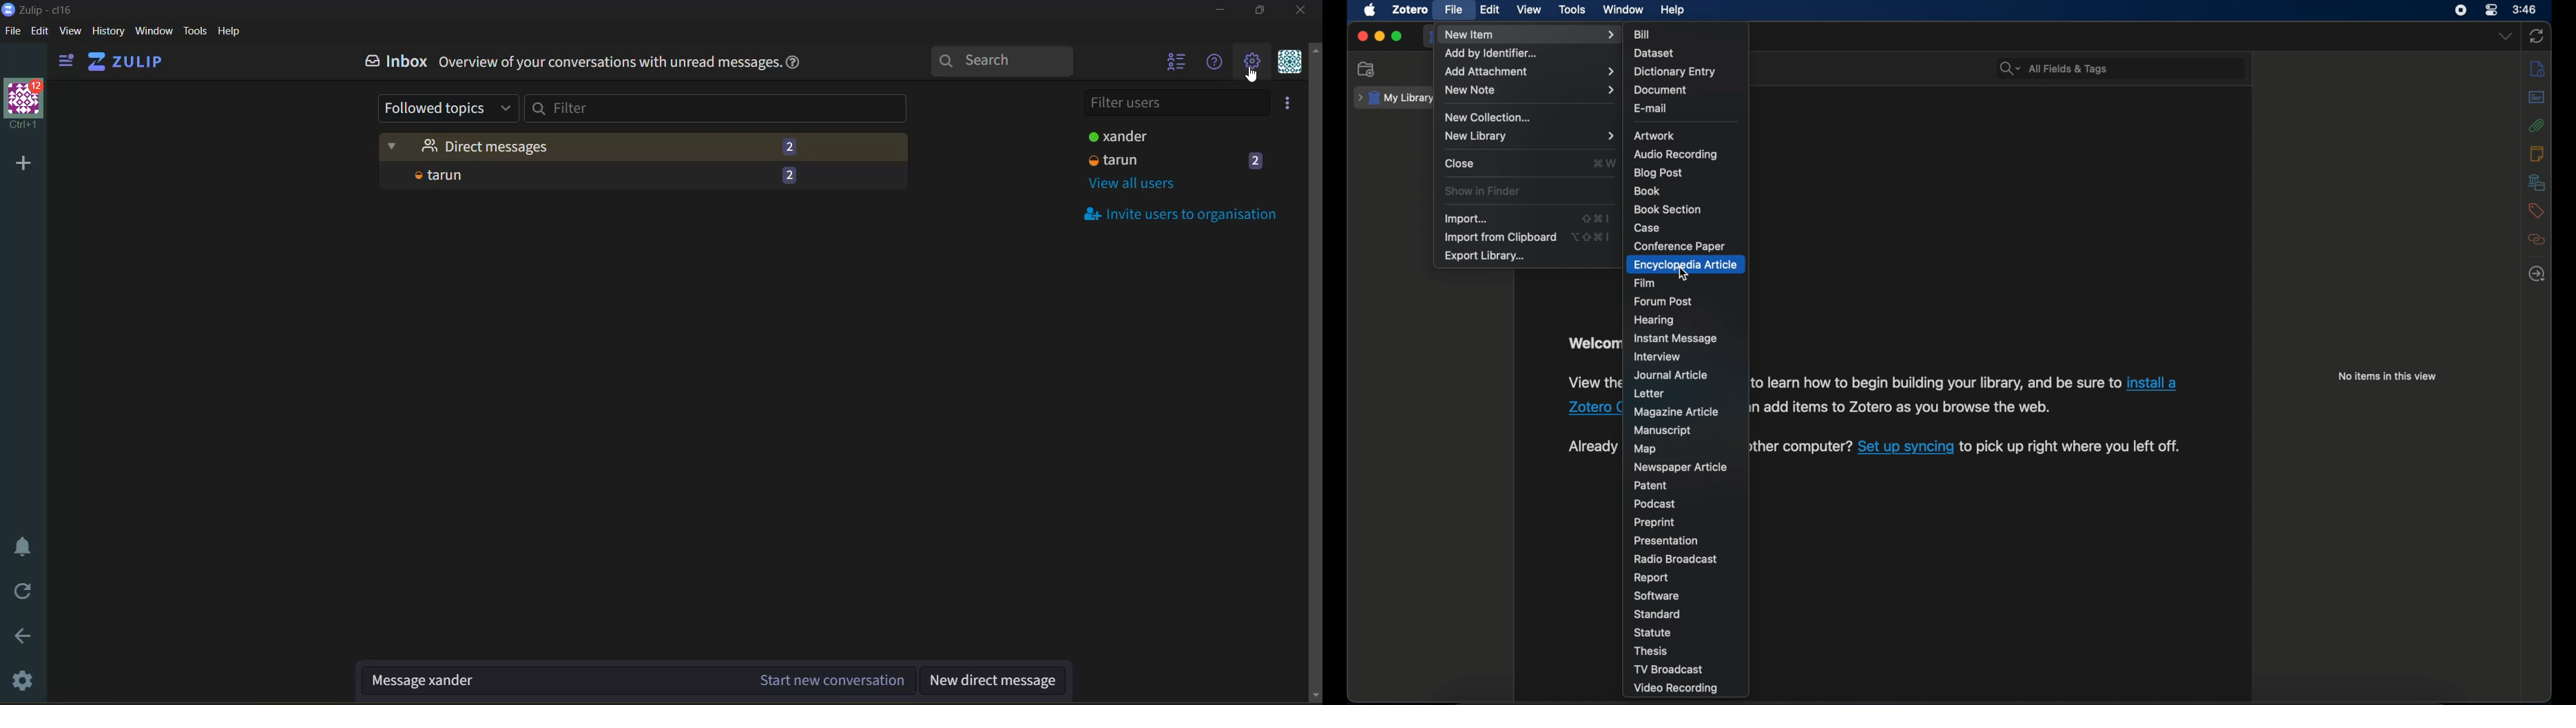 This screenshot has height=728, width=2576. What do you see at coordinates (26, 105) in the screenshot?
I see `organisation name and profile picture` at bounding box center [26, 105].